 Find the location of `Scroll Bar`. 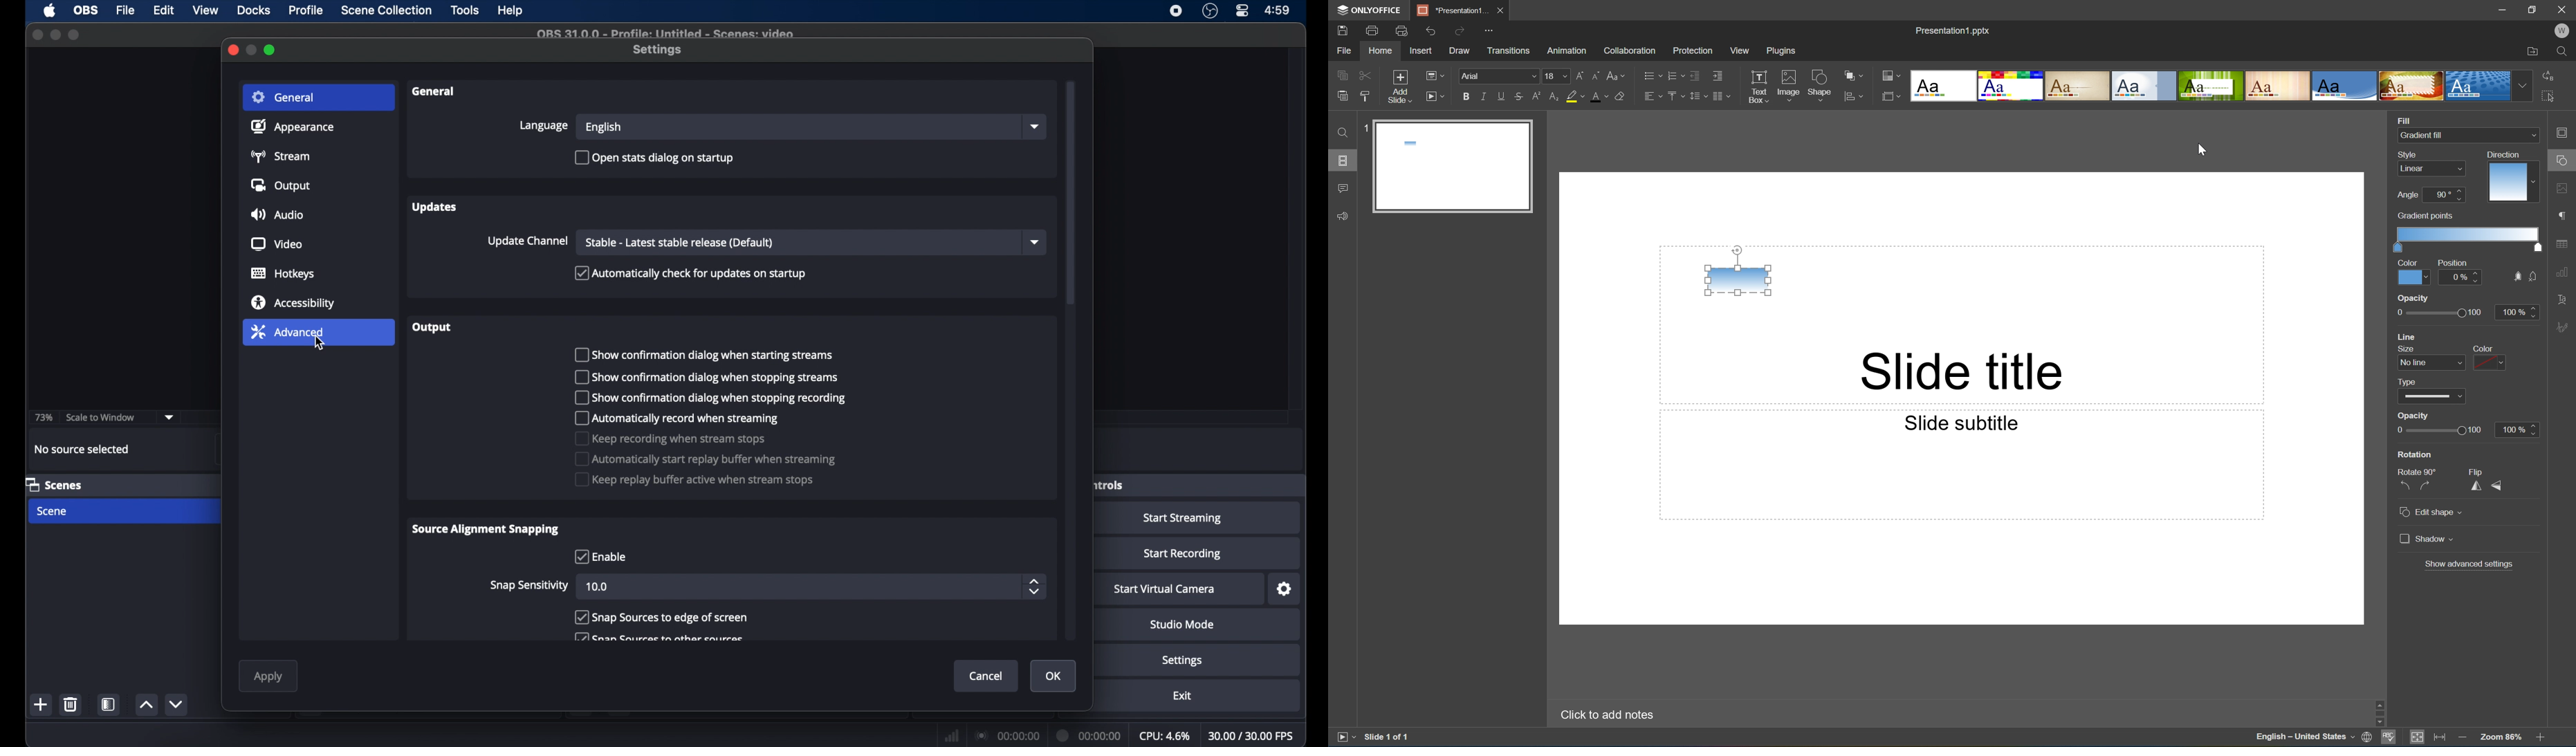

Scroll Bar is located at coordinates (2538, 711).